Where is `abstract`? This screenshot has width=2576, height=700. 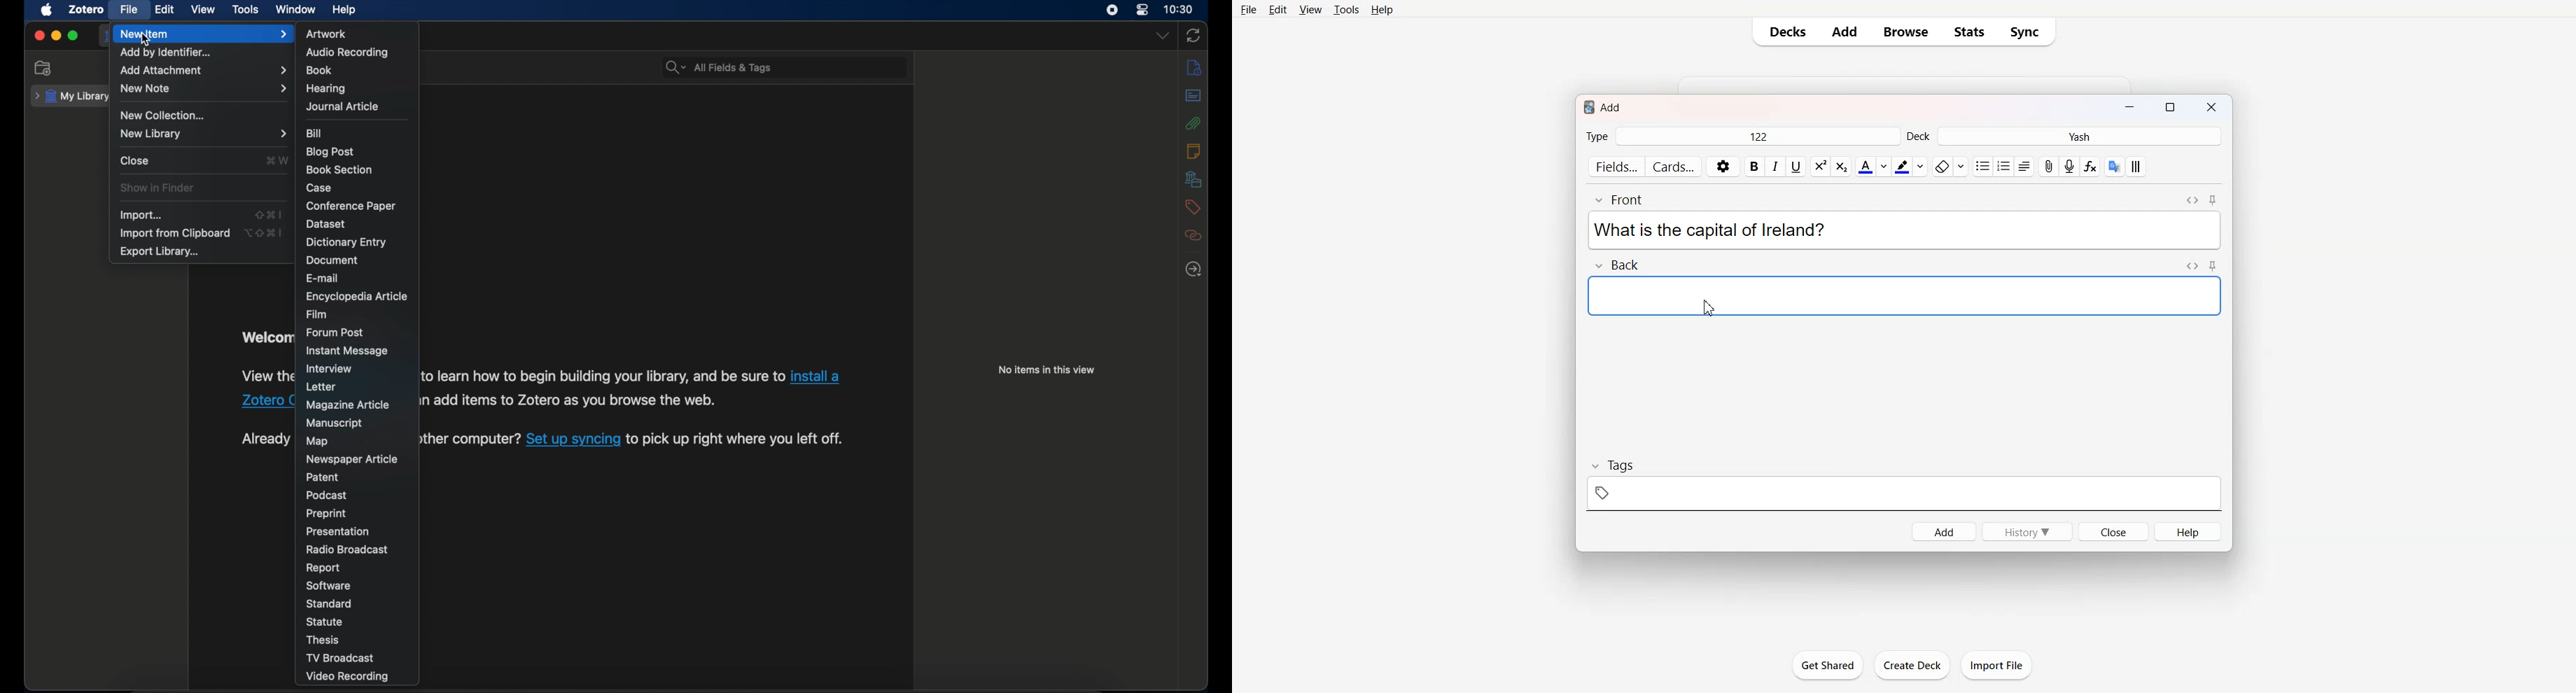
abstract is located at coordinates (1194, 96).